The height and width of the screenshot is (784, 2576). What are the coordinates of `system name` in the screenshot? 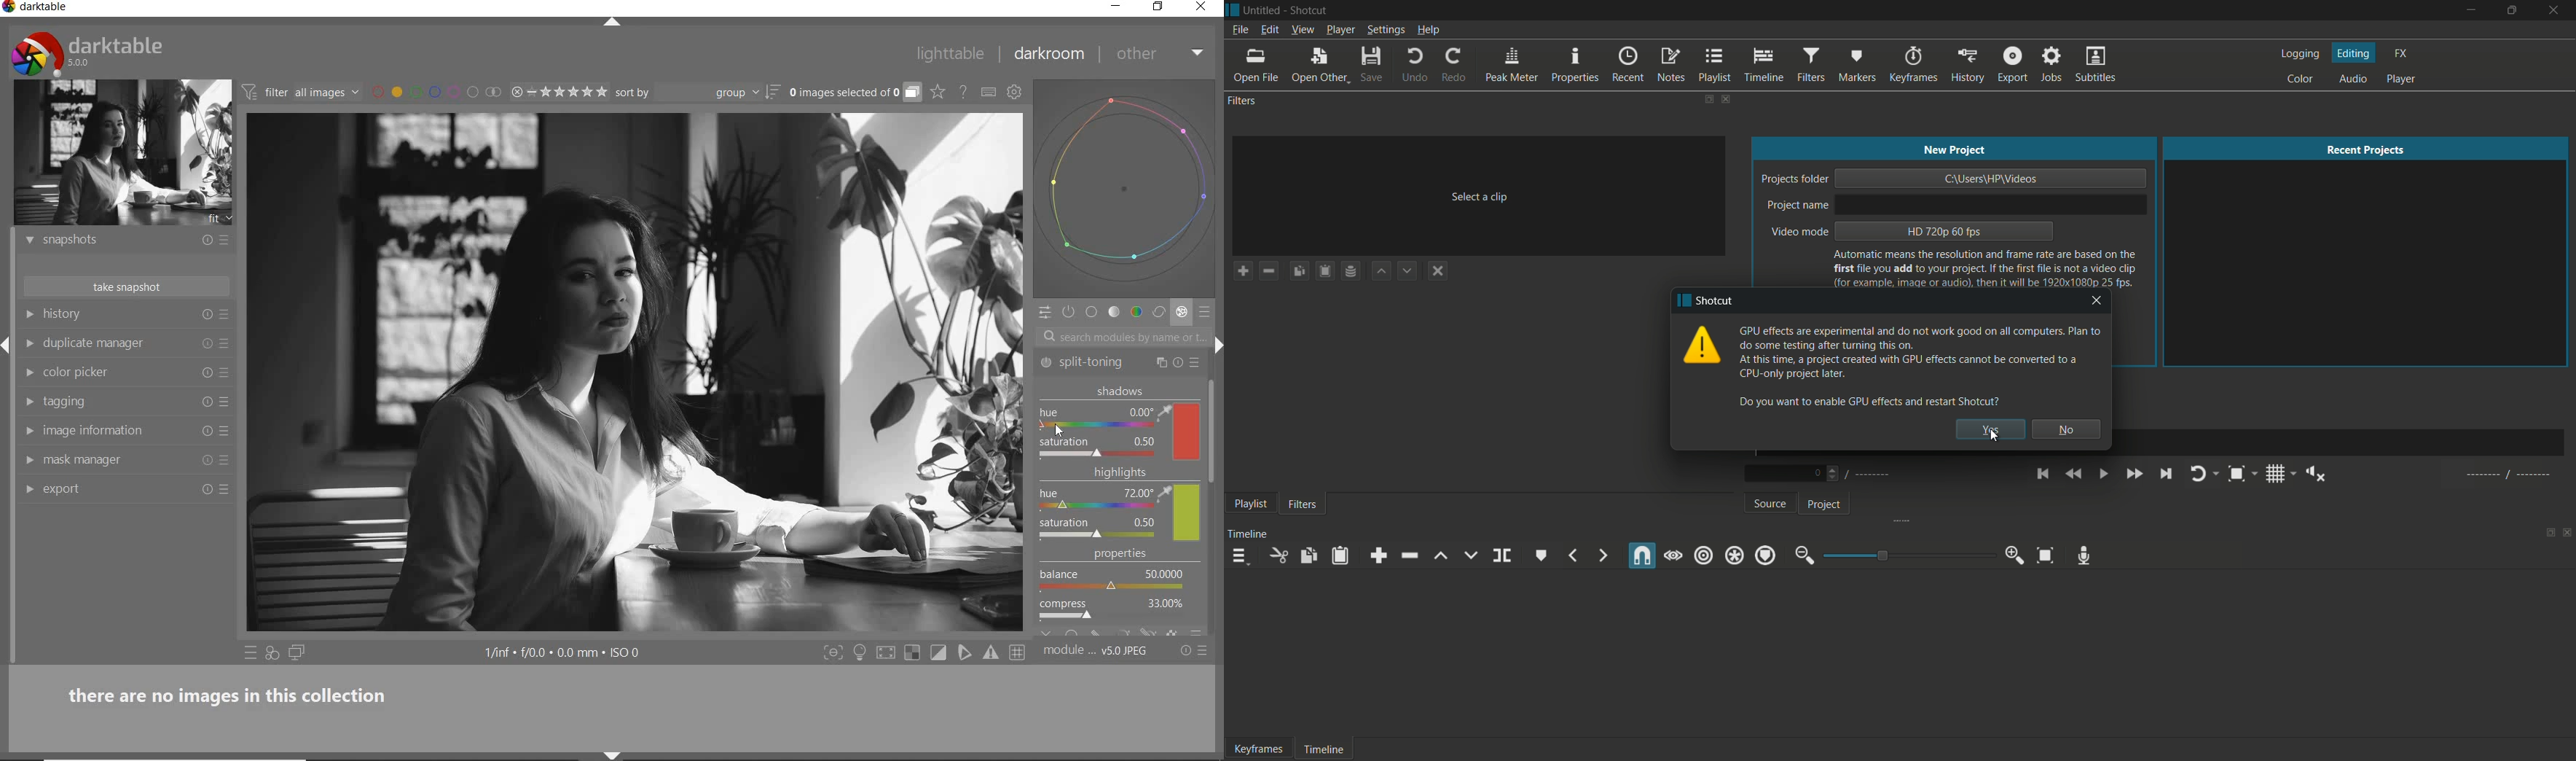 It's located at (36, 8).